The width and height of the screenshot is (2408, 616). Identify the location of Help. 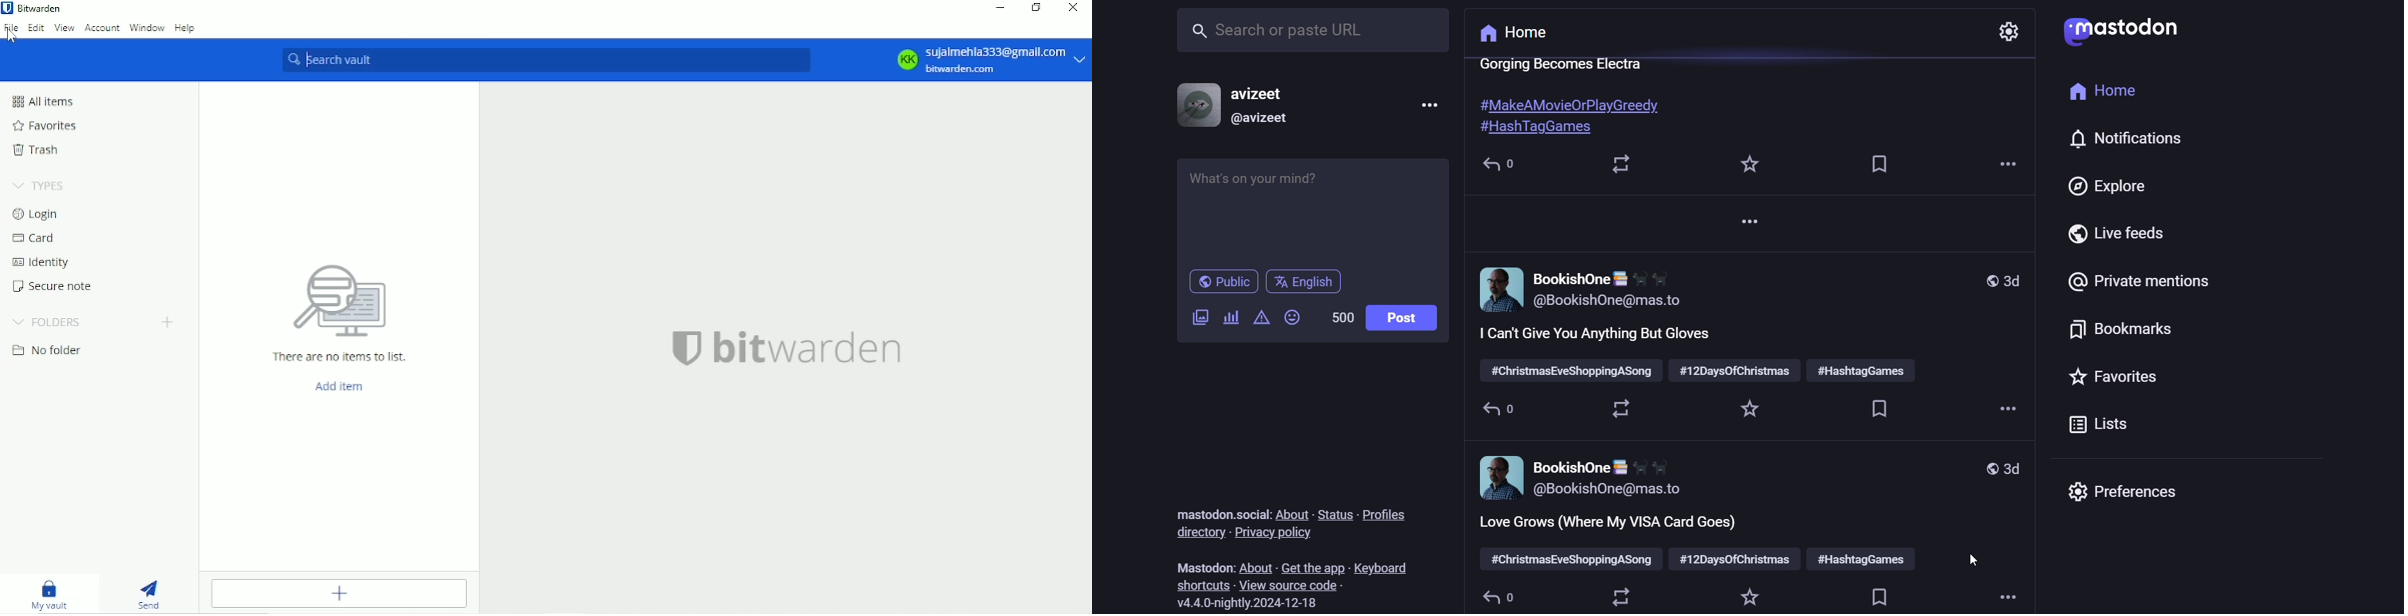
(185, 28).